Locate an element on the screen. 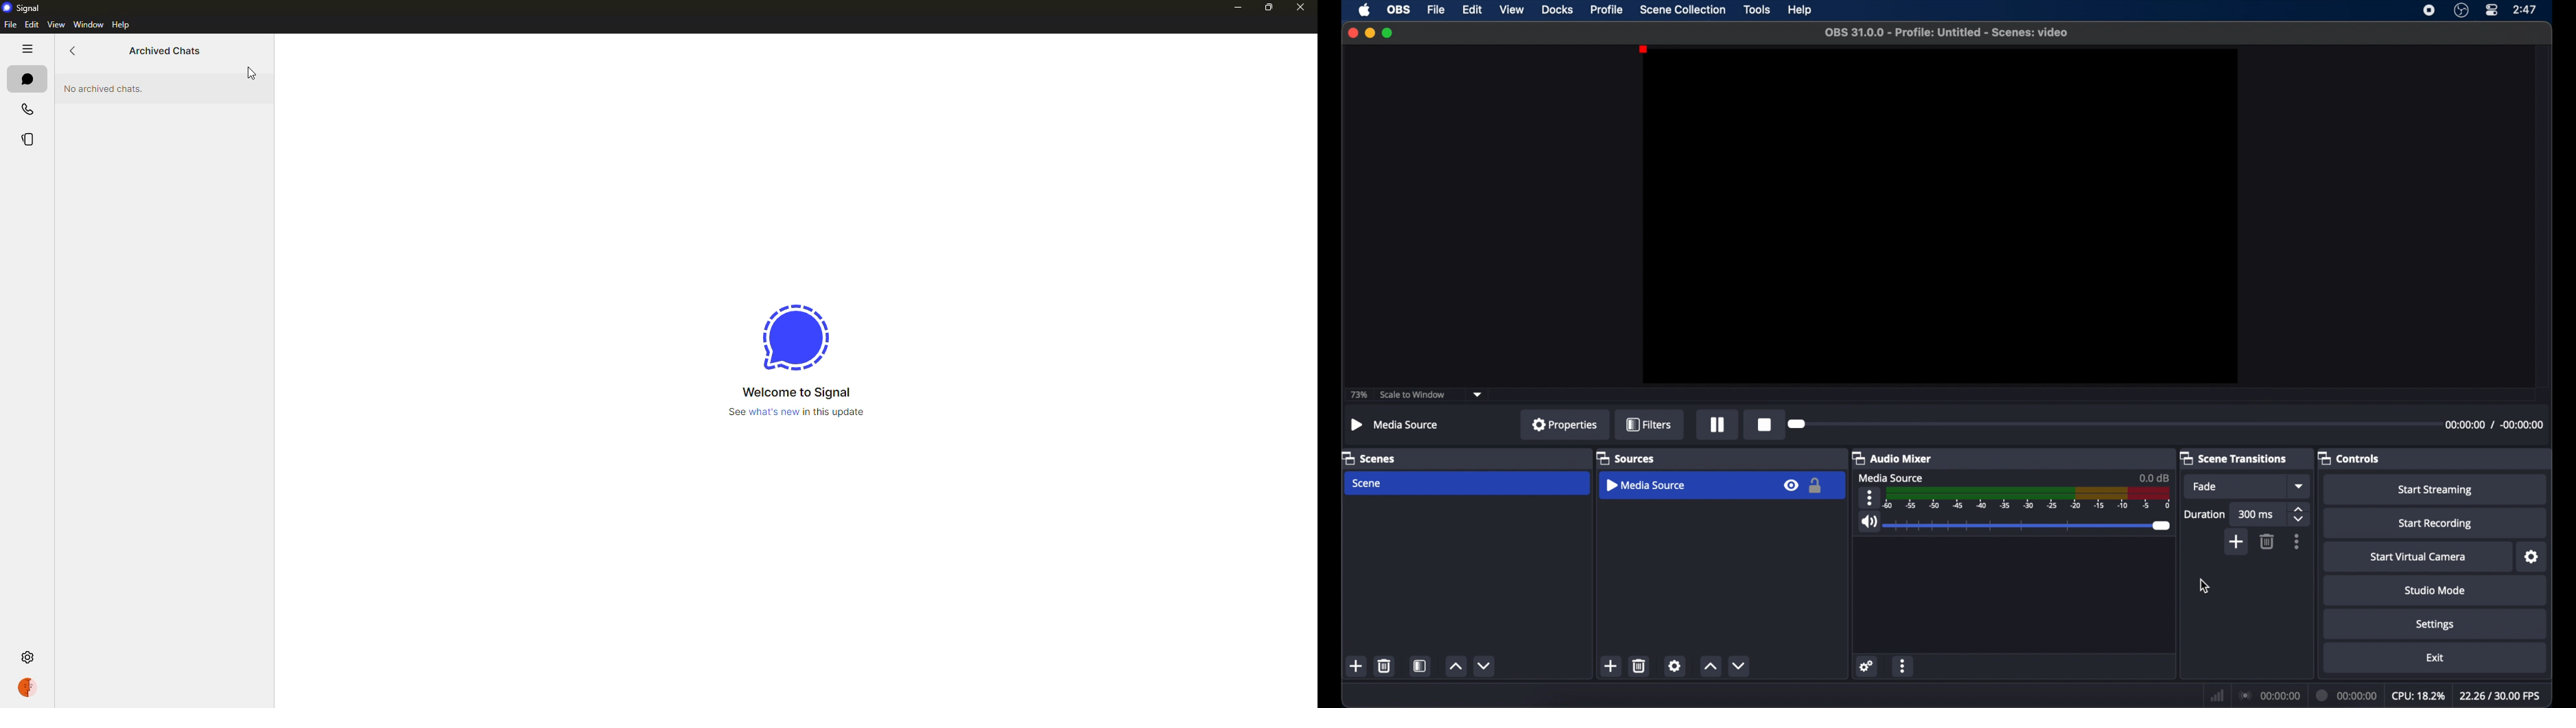  profile is located at coordinates (27, 687).